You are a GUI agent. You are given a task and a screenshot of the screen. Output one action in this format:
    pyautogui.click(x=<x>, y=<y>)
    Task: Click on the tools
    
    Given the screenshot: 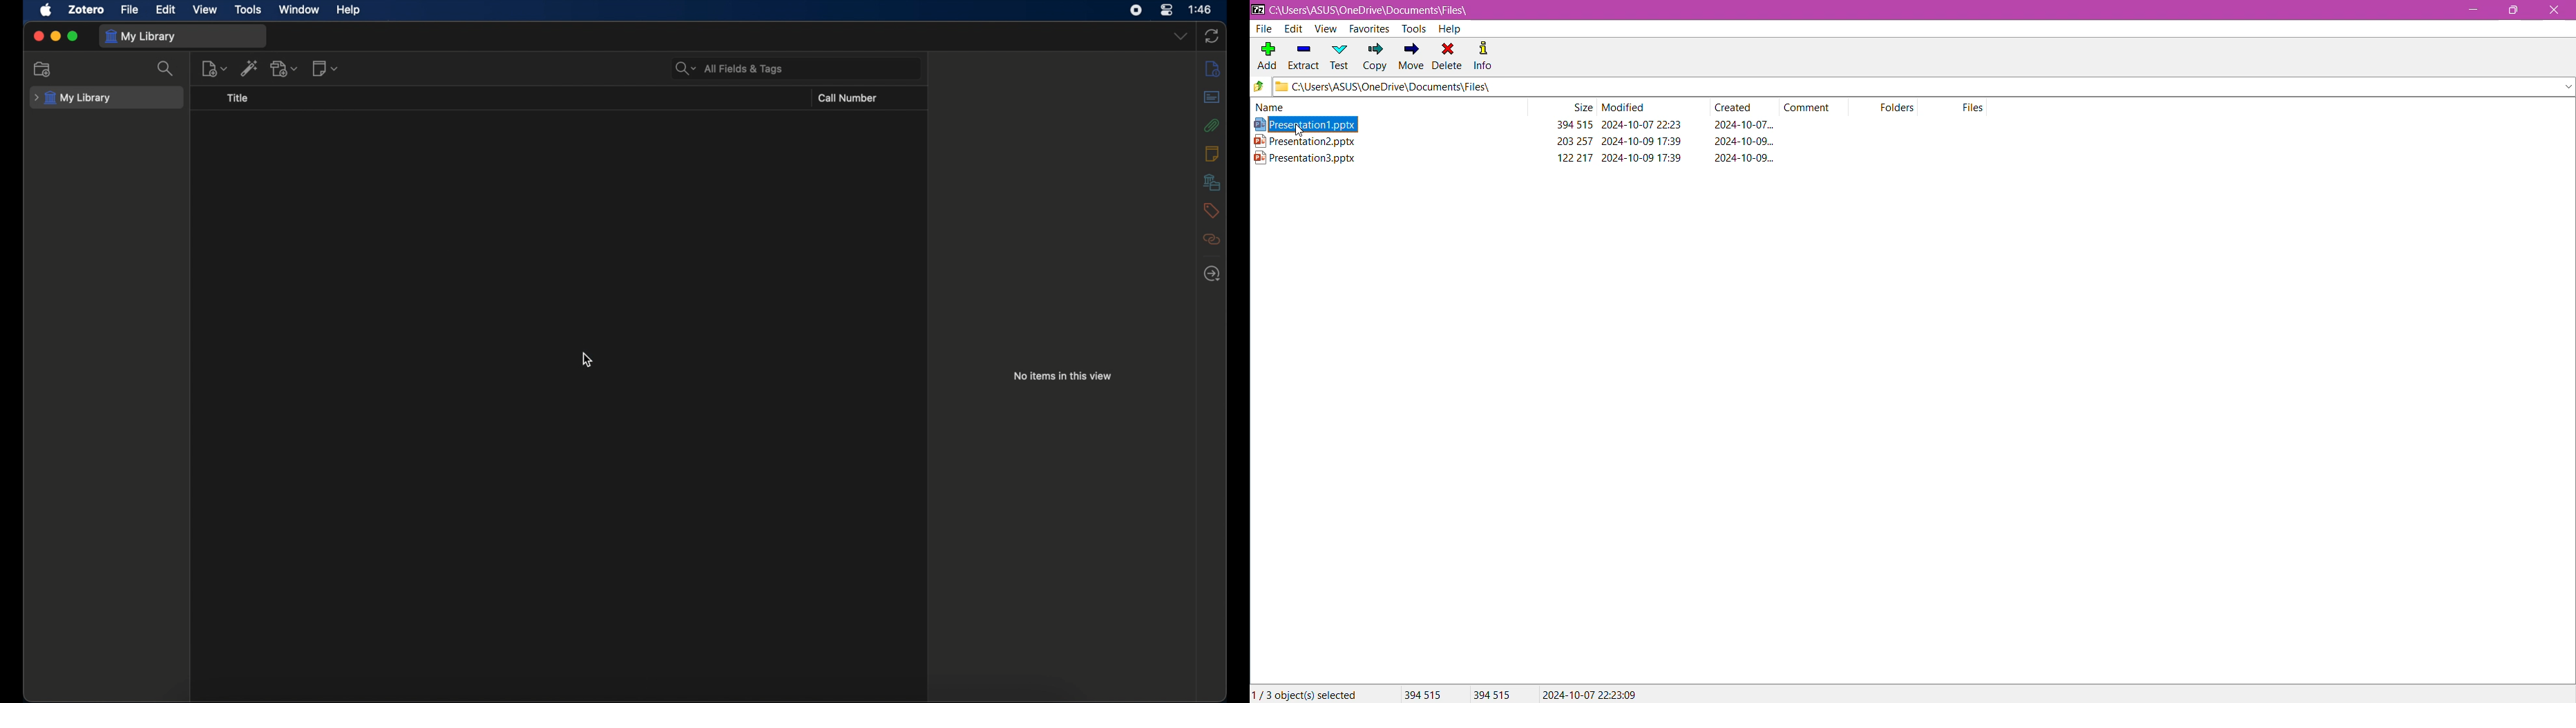 What is the action you would take?
    pyautogui.click(x=247, y=8)
    